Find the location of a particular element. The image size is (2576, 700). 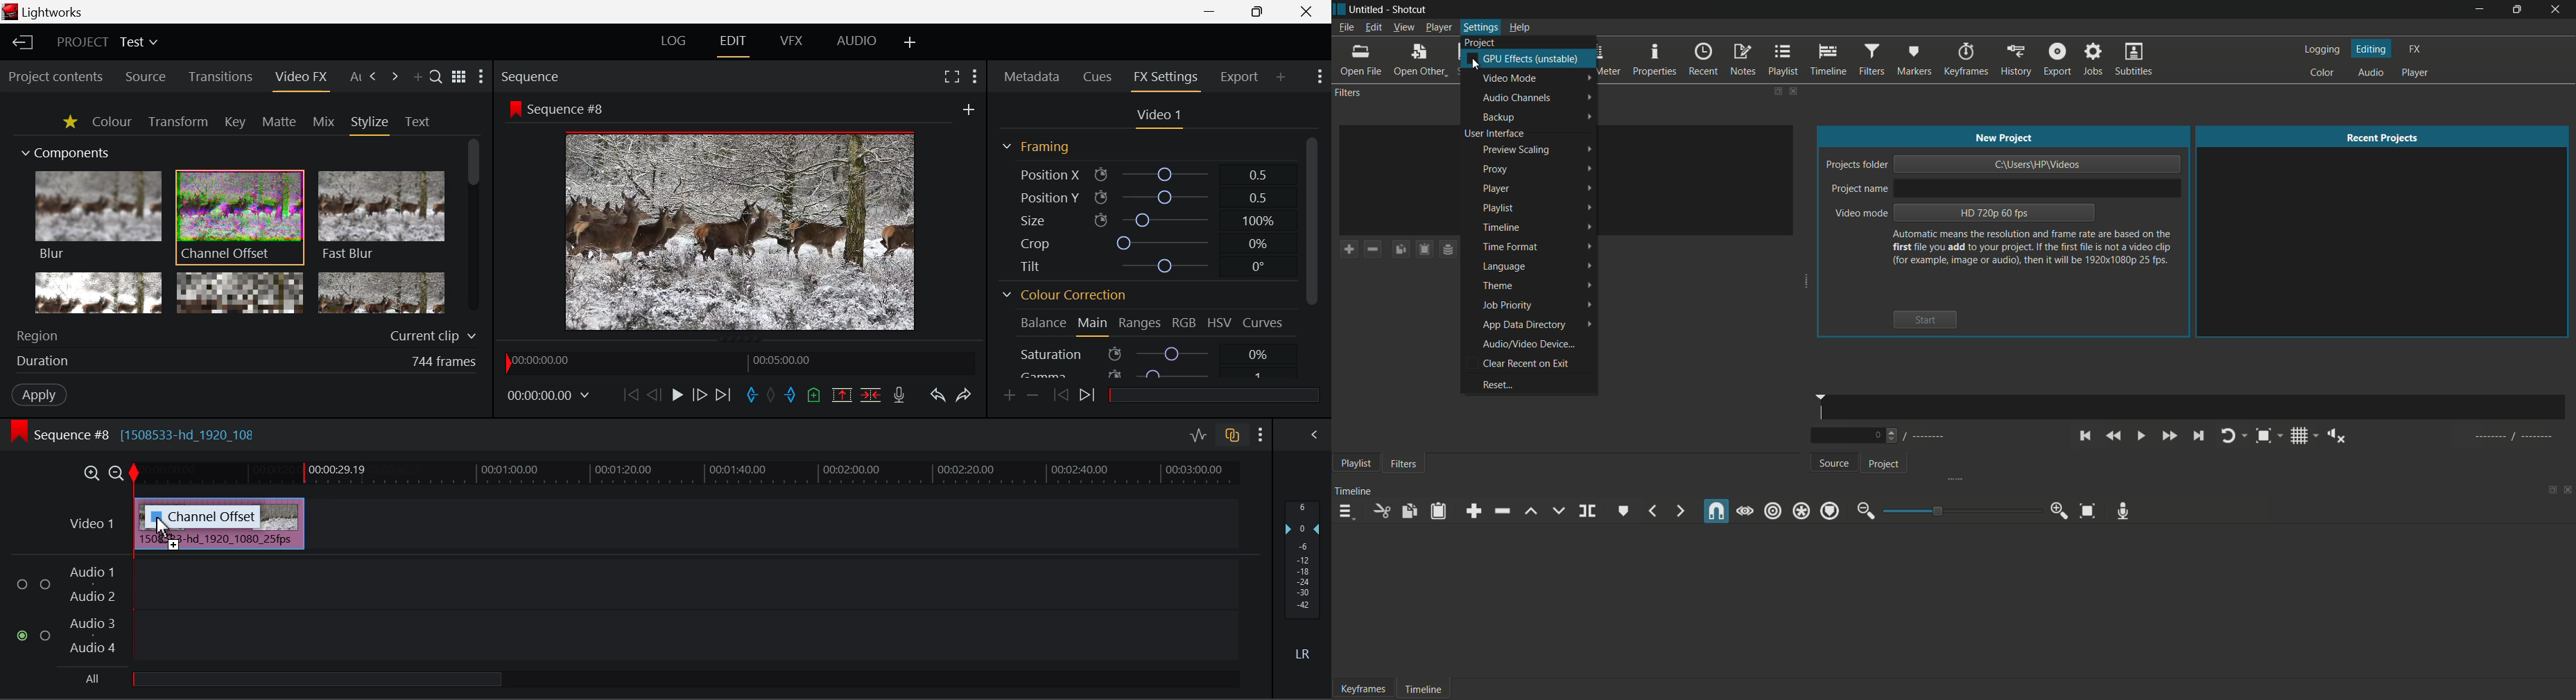

Close is located at coordinates (1306, 12).